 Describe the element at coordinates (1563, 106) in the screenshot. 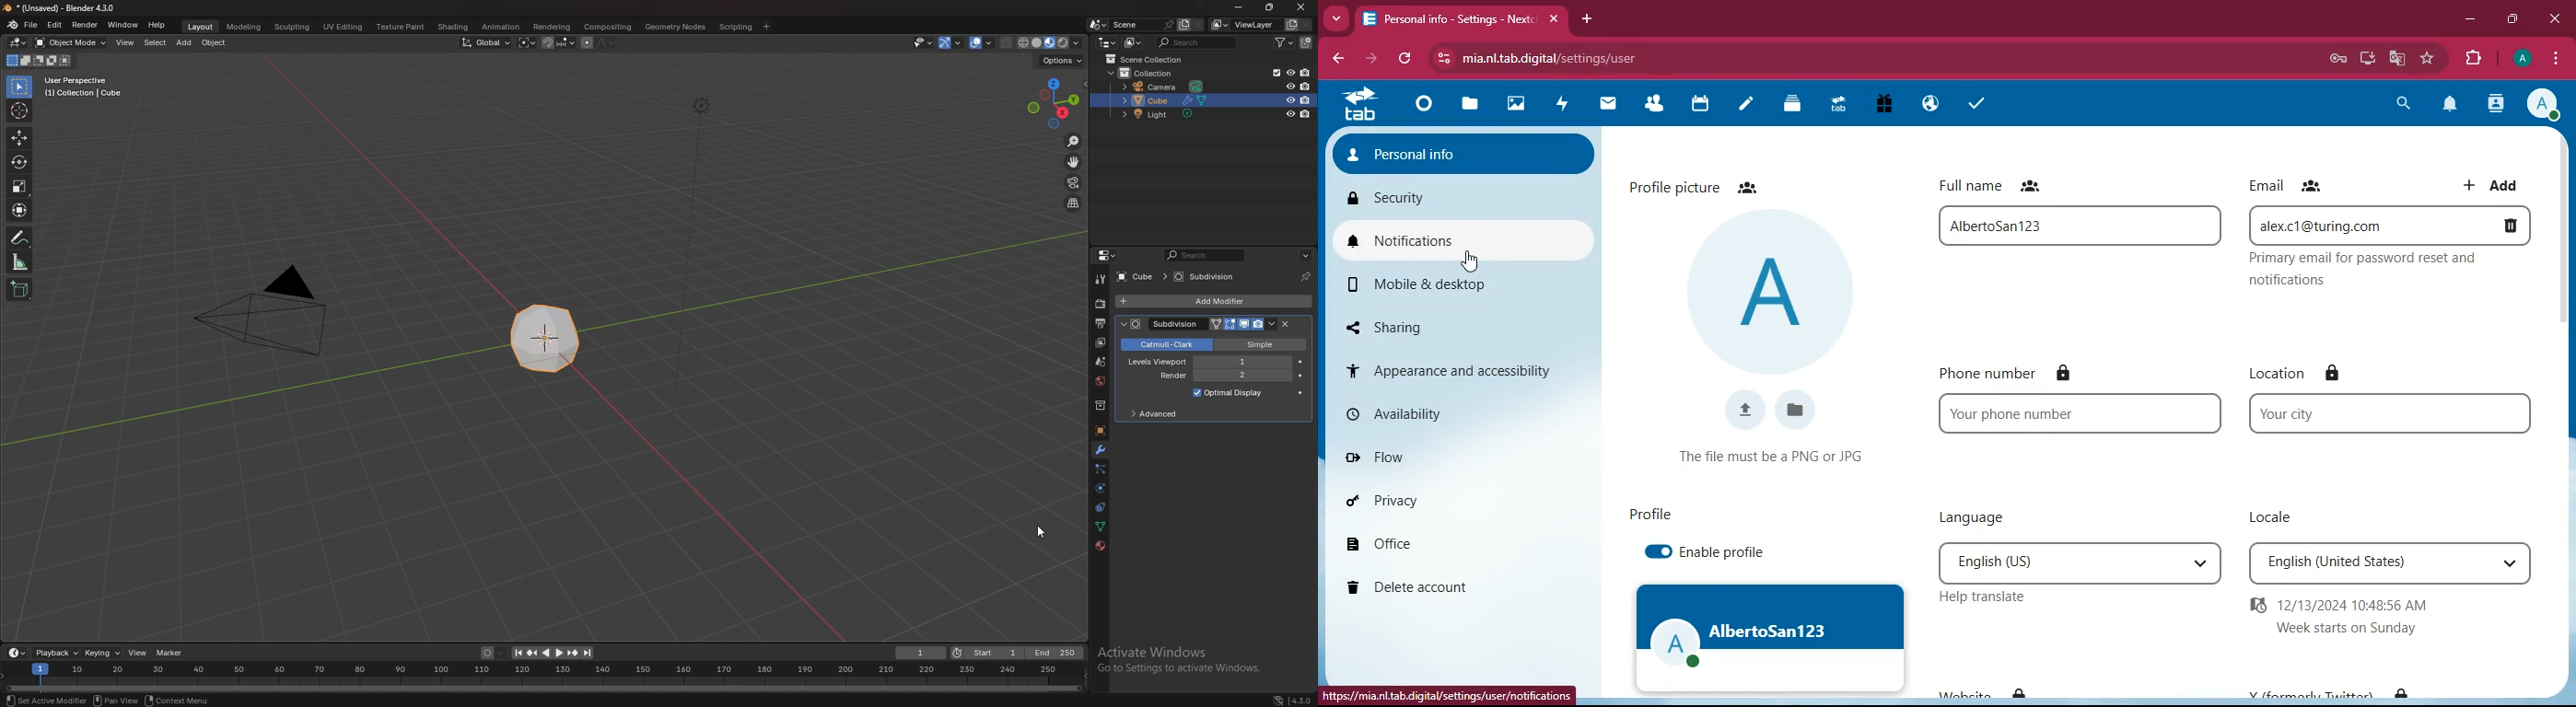

I see `activity` at that location.